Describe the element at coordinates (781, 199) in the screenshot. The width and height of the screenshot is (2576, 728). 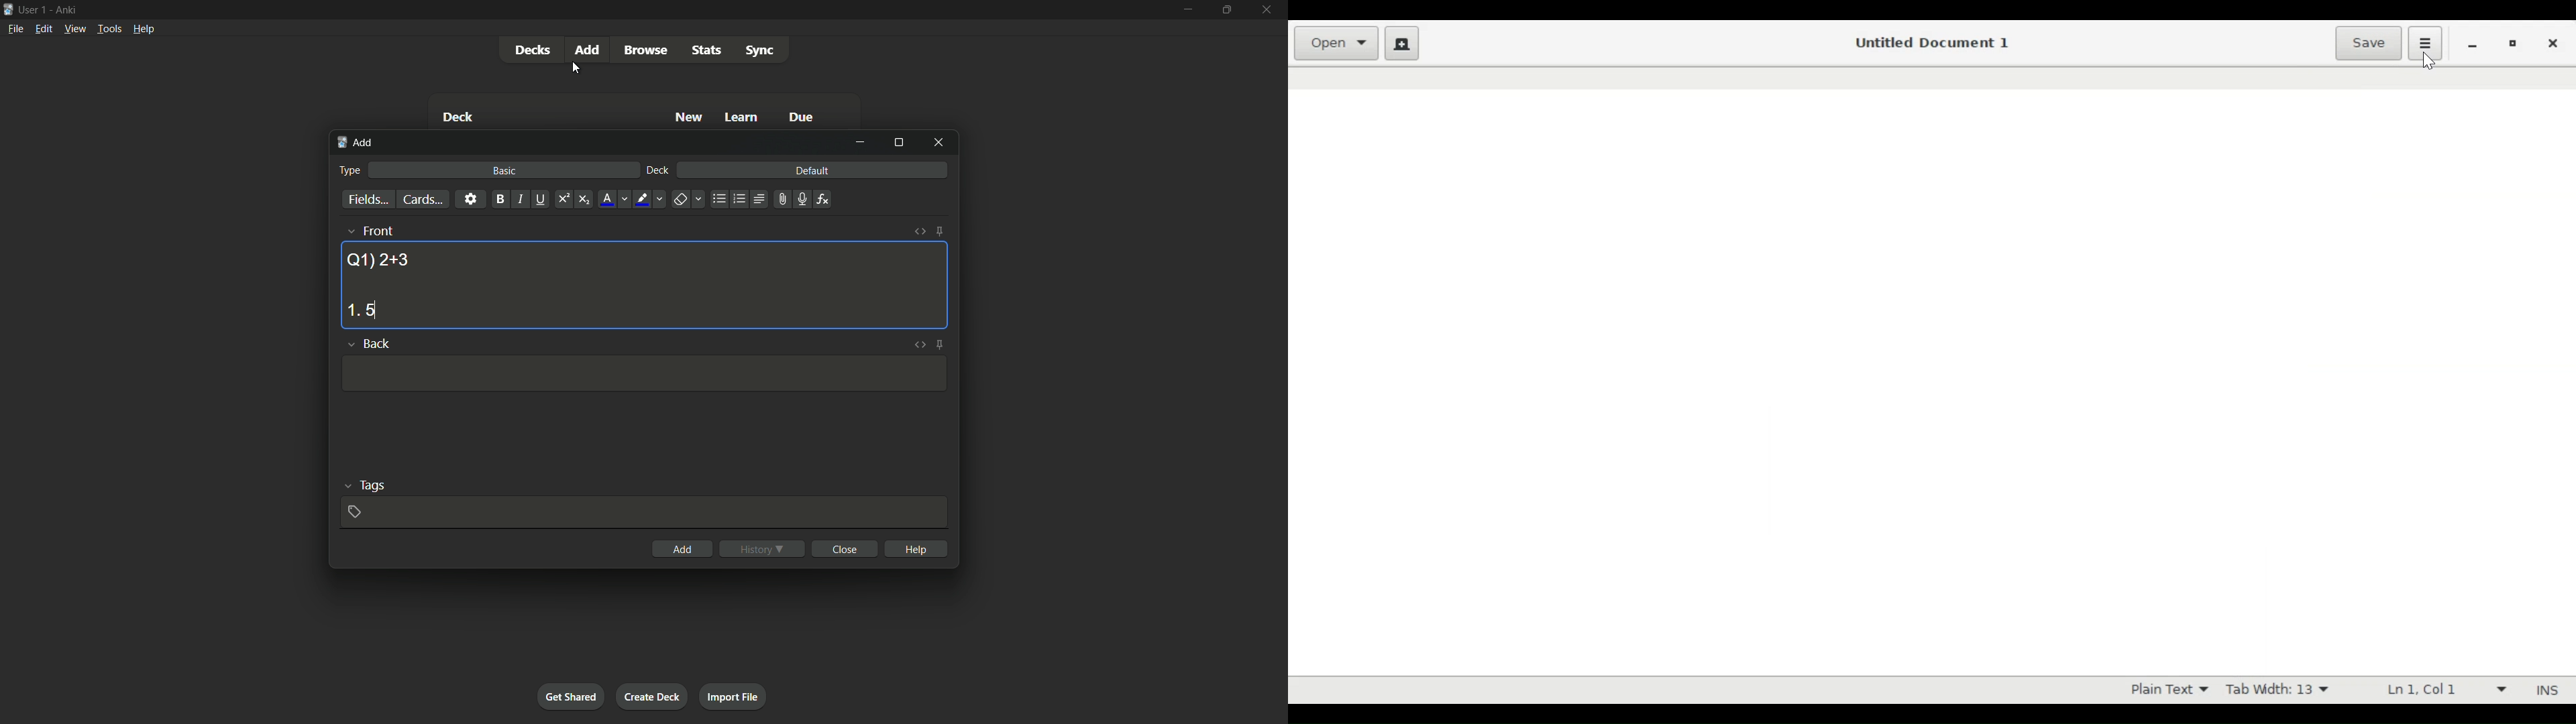
I see `attach file` at that location.